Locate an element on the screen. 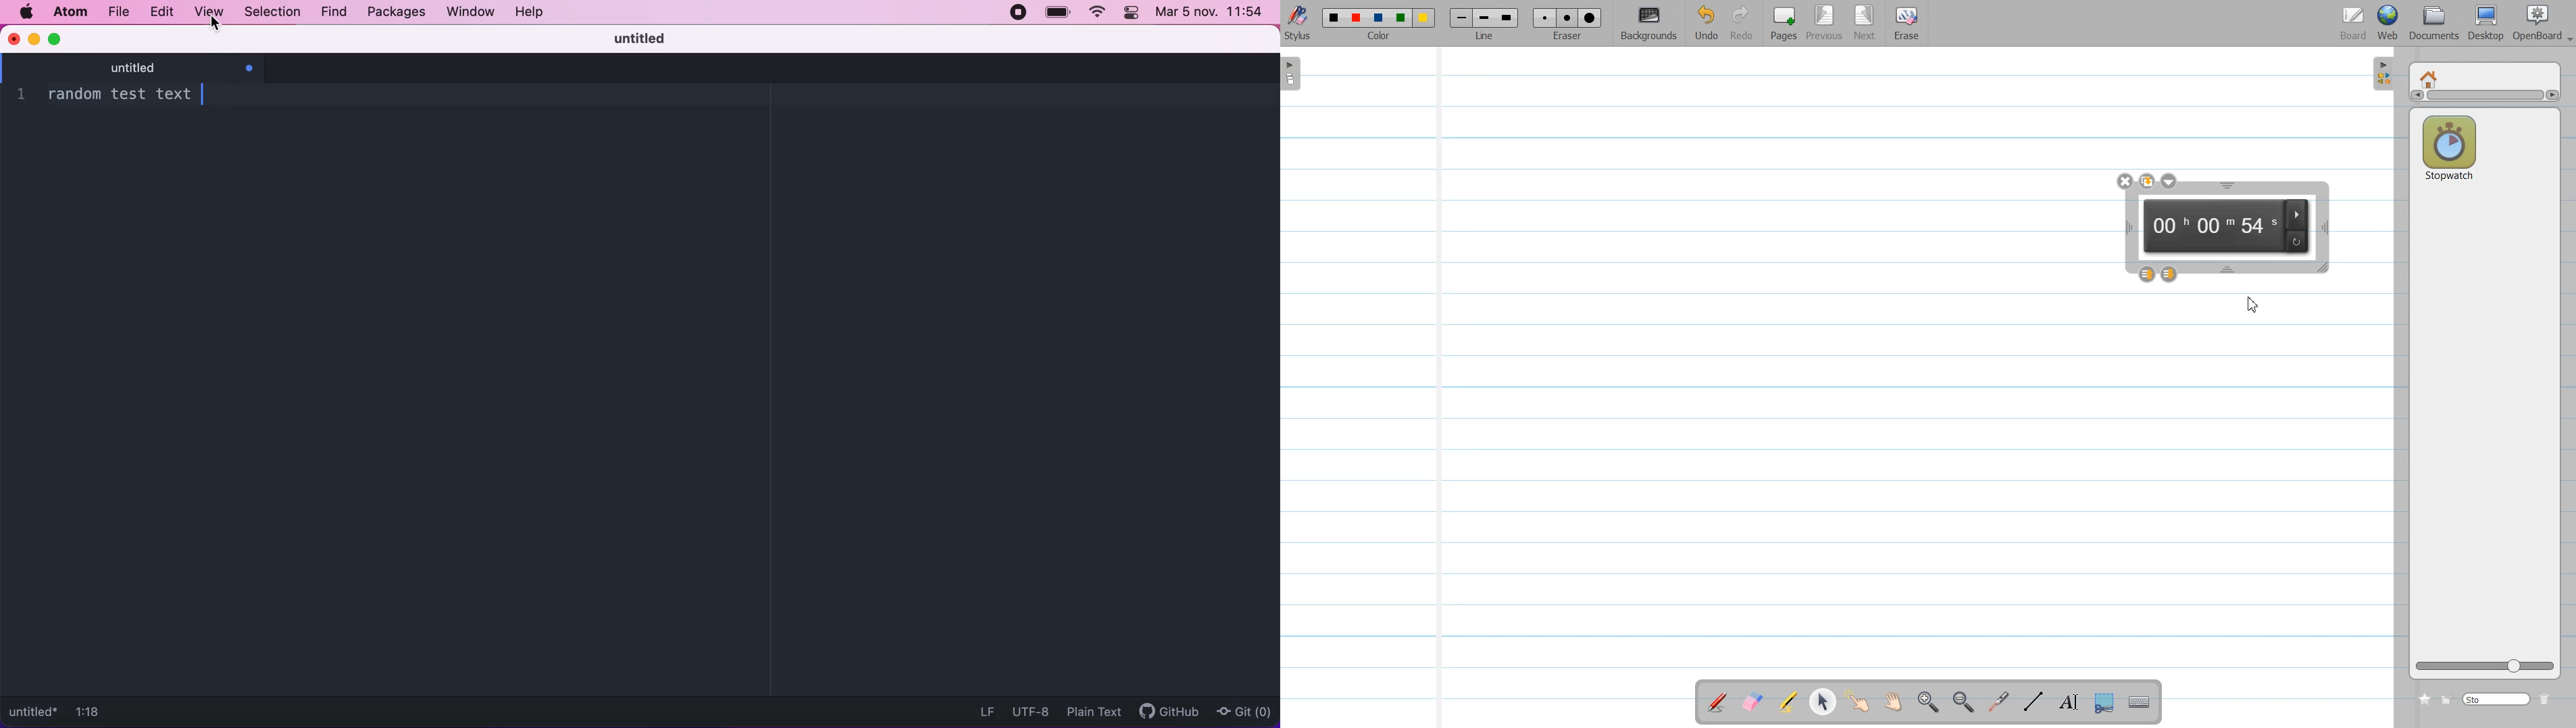 Image resolution: width=2576 pixels, height=728 pixels. cursor is located at coordinates (218, 30).